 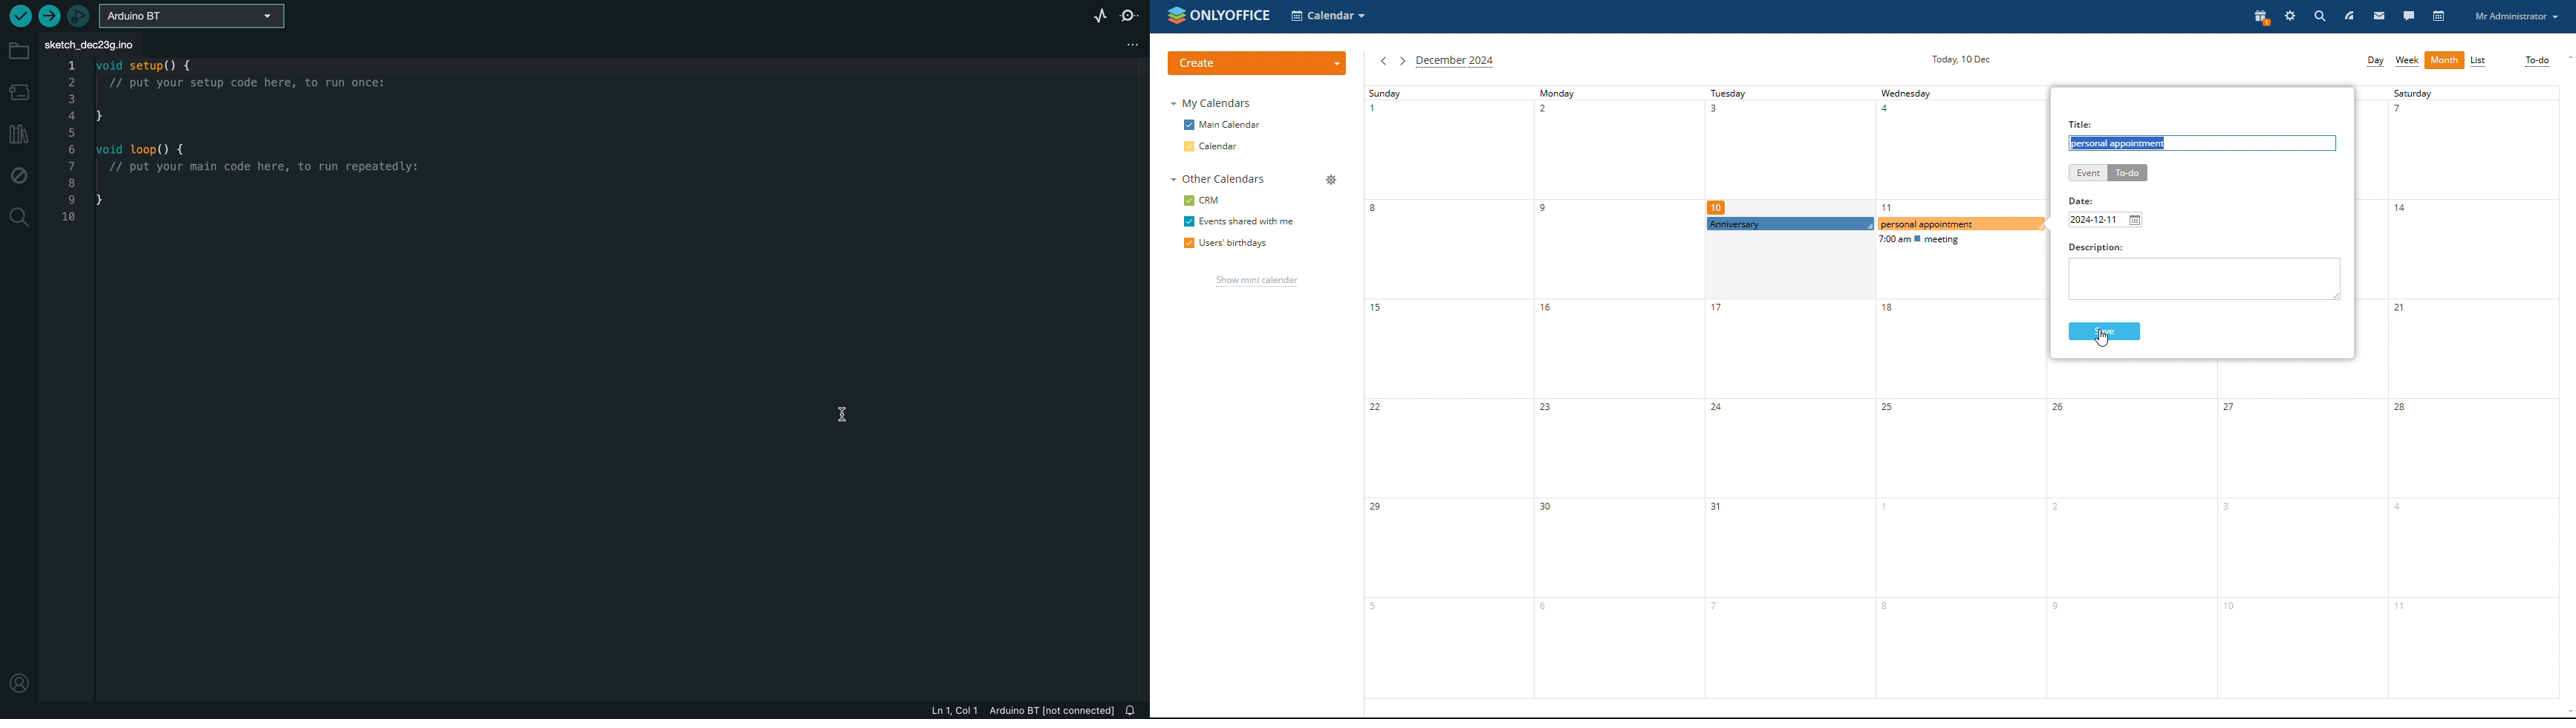 I want to click on month view, so click(x=2445, y=60).